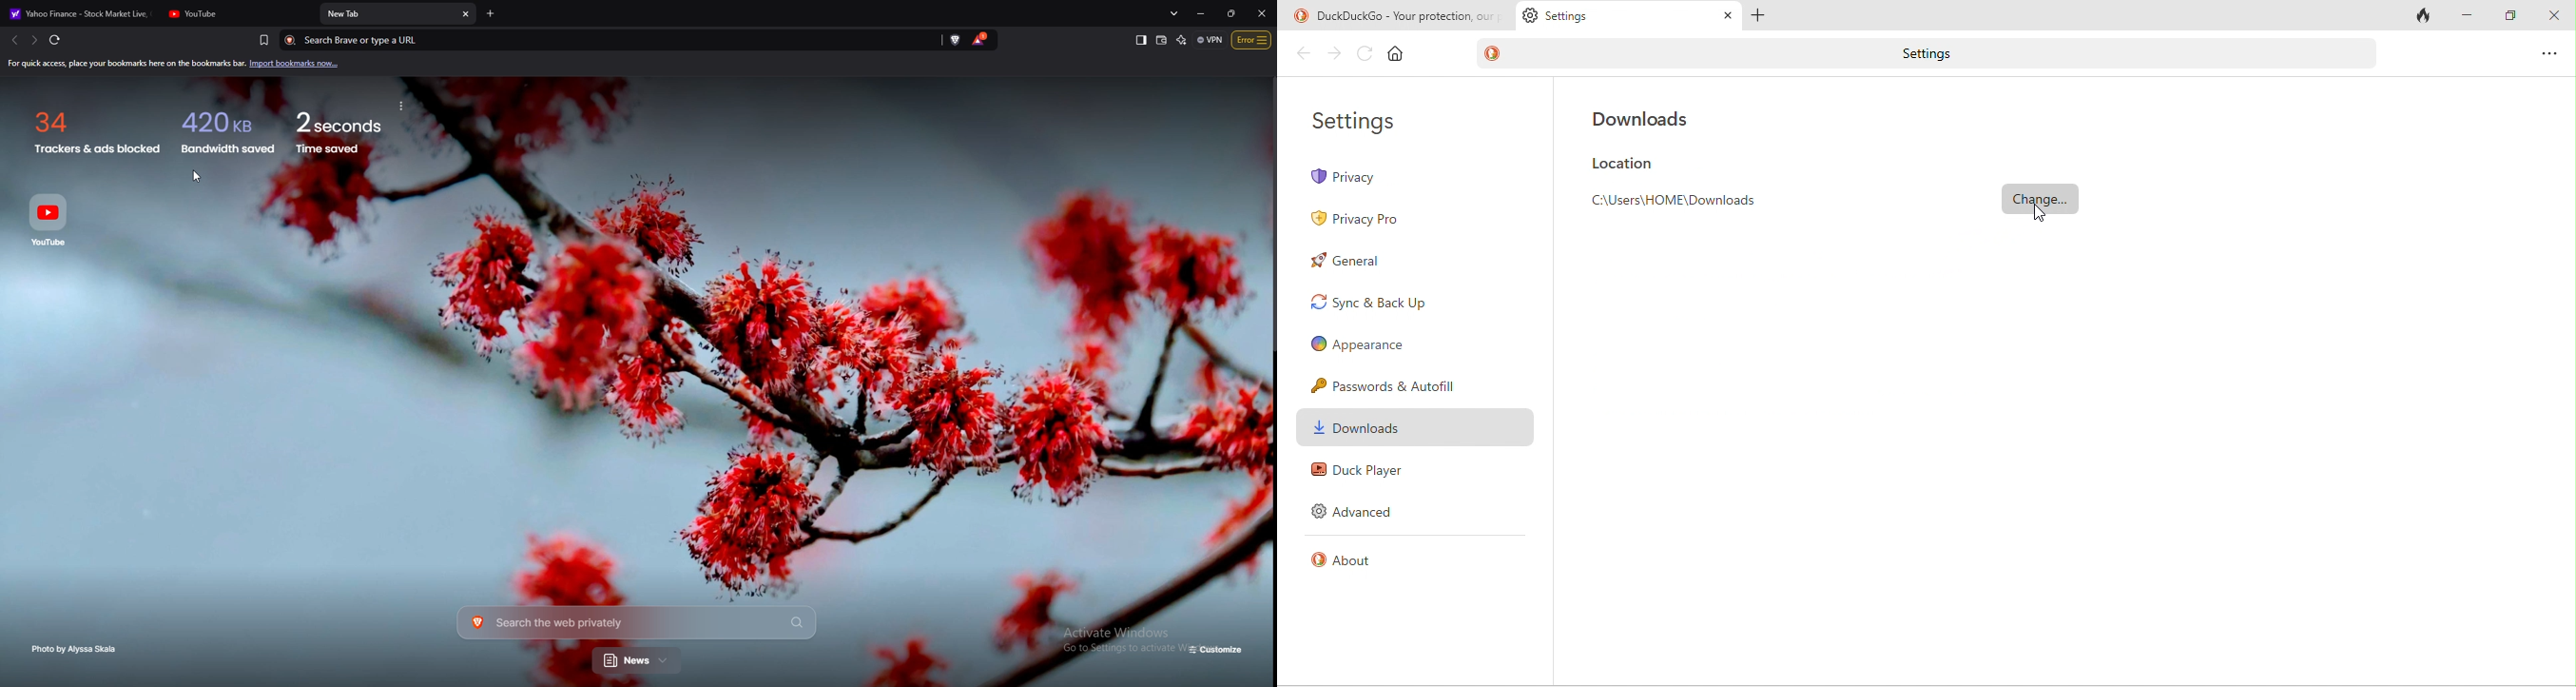 Image resolution: width=2576 pixels, height=700 pixels. I want to click on home, so click(1400, 53).